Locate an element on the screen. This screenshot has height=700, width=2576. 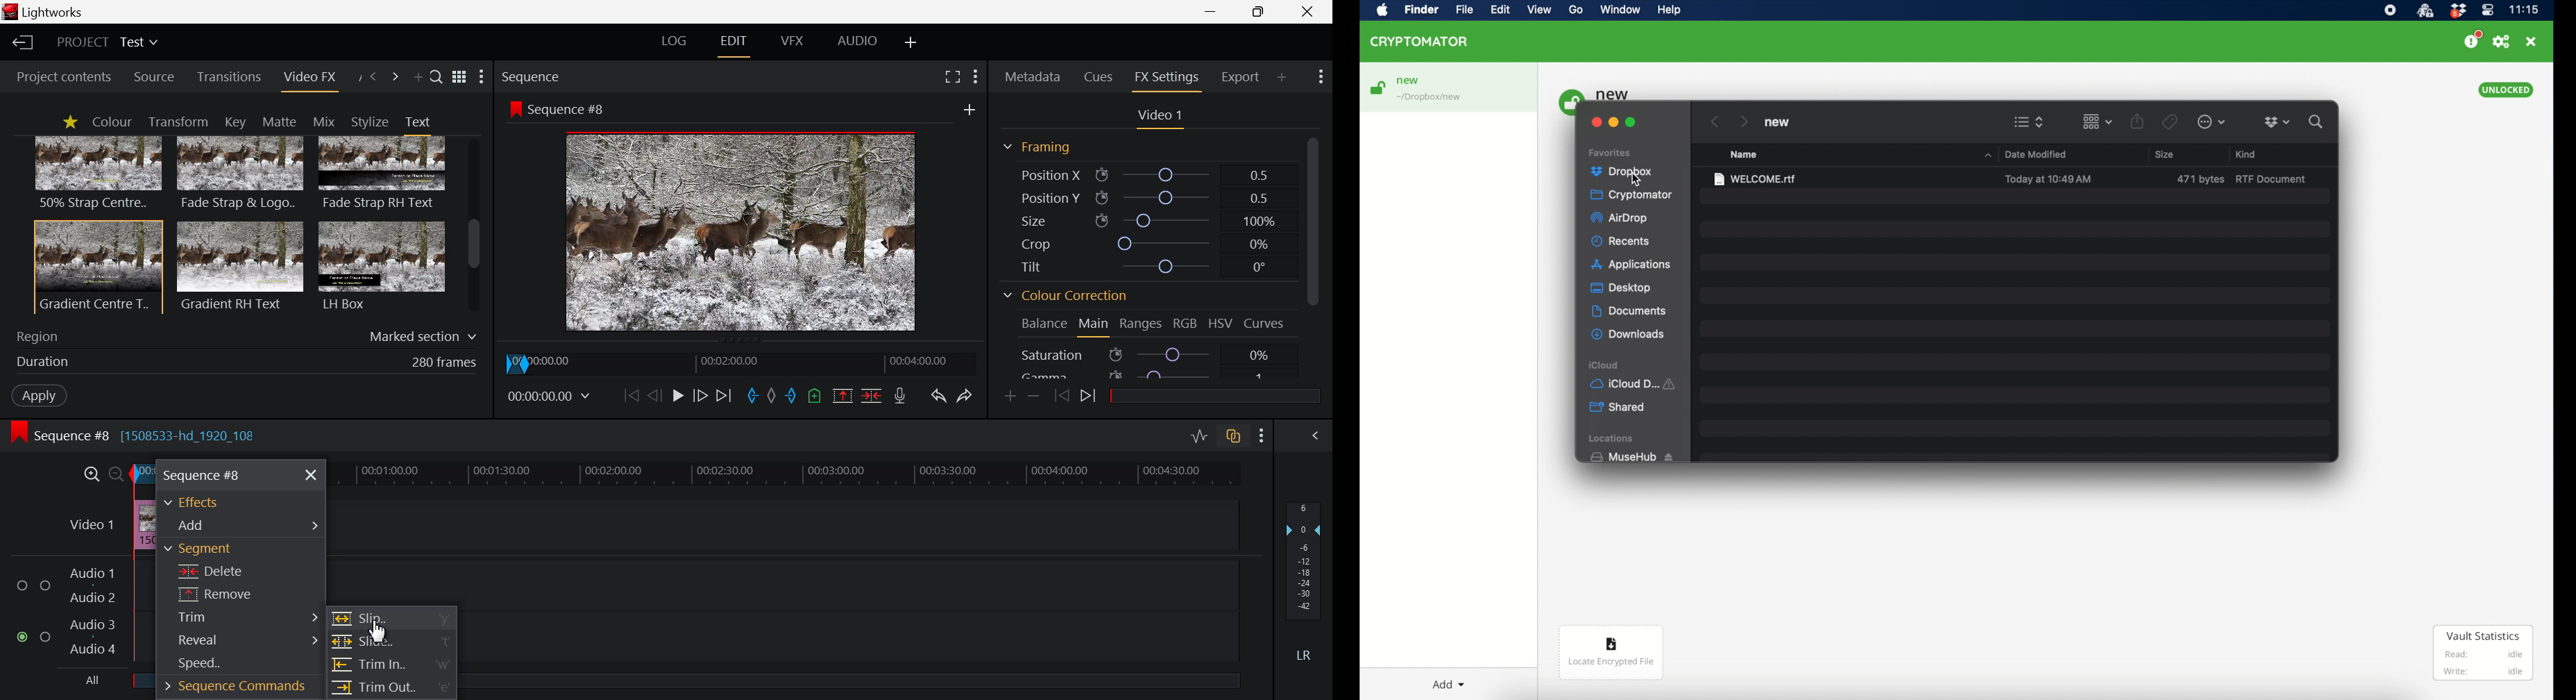
Trim is located at coordinates (241, 617).